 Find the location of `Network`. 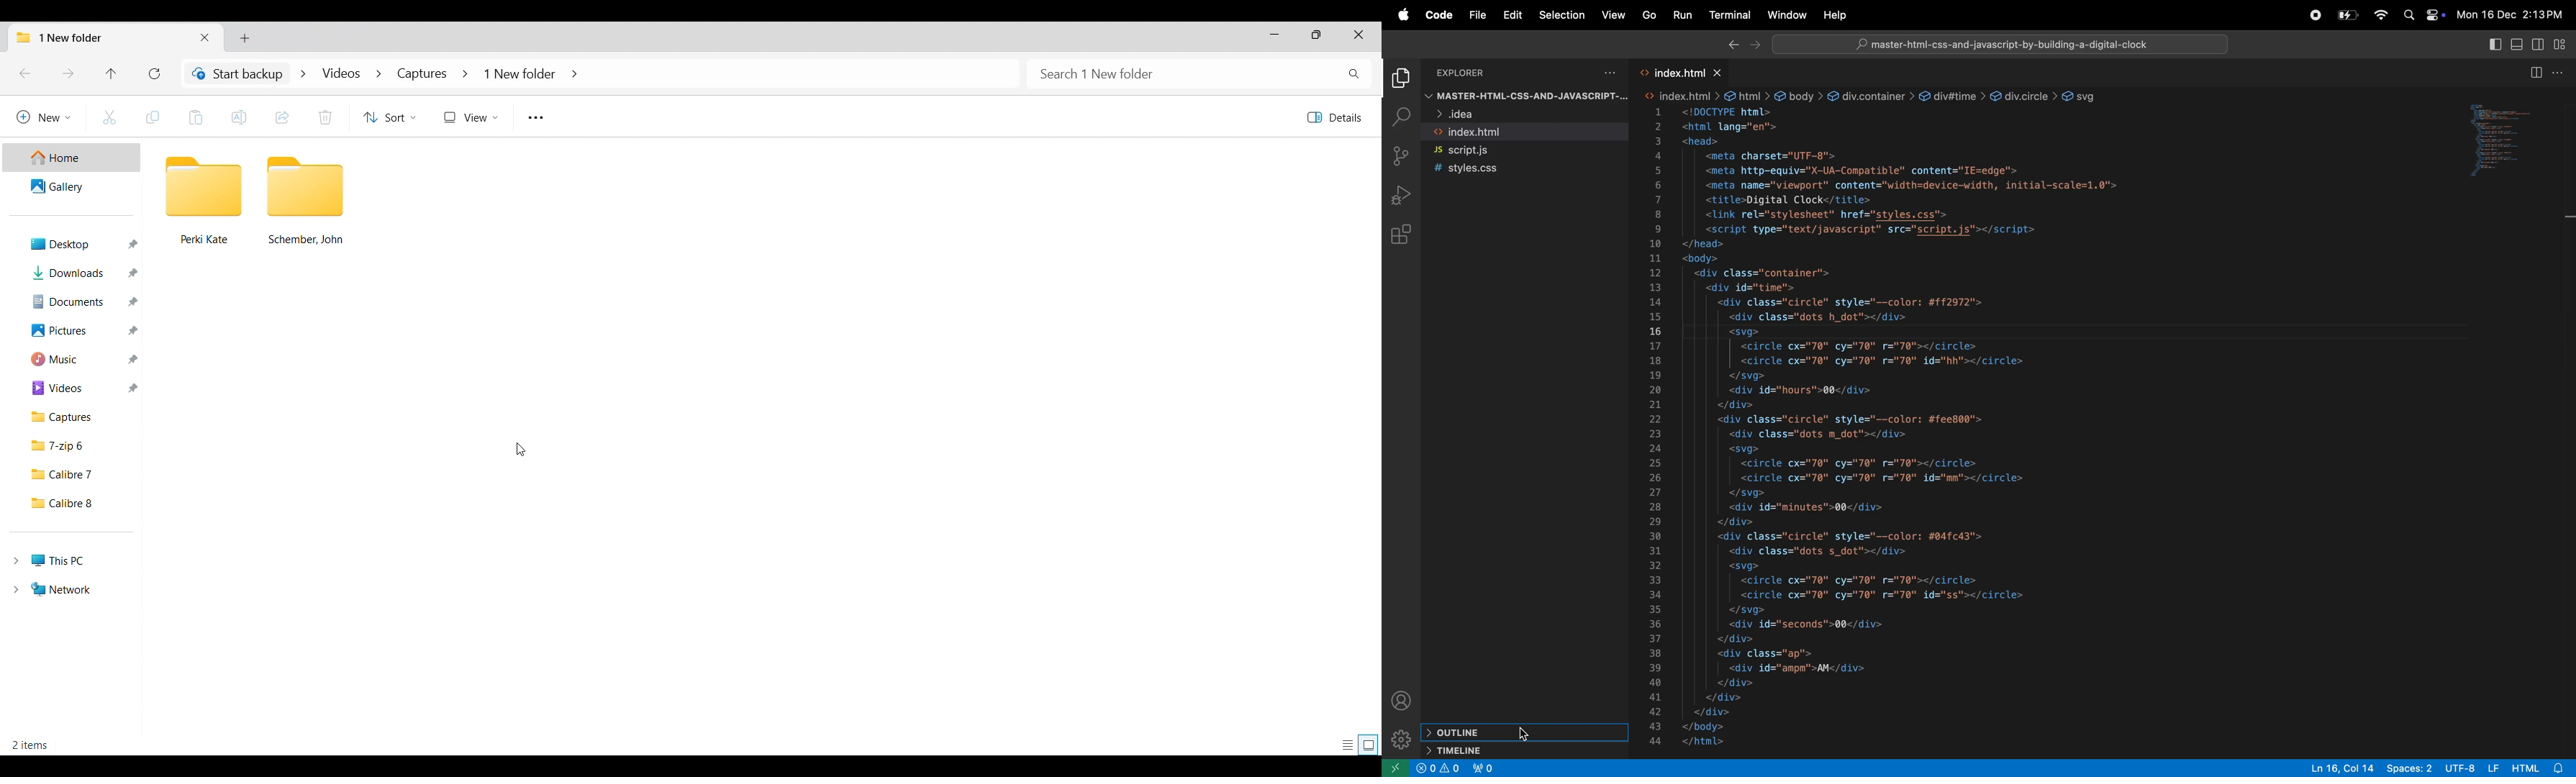

Network is located at coordinates (59, 589).